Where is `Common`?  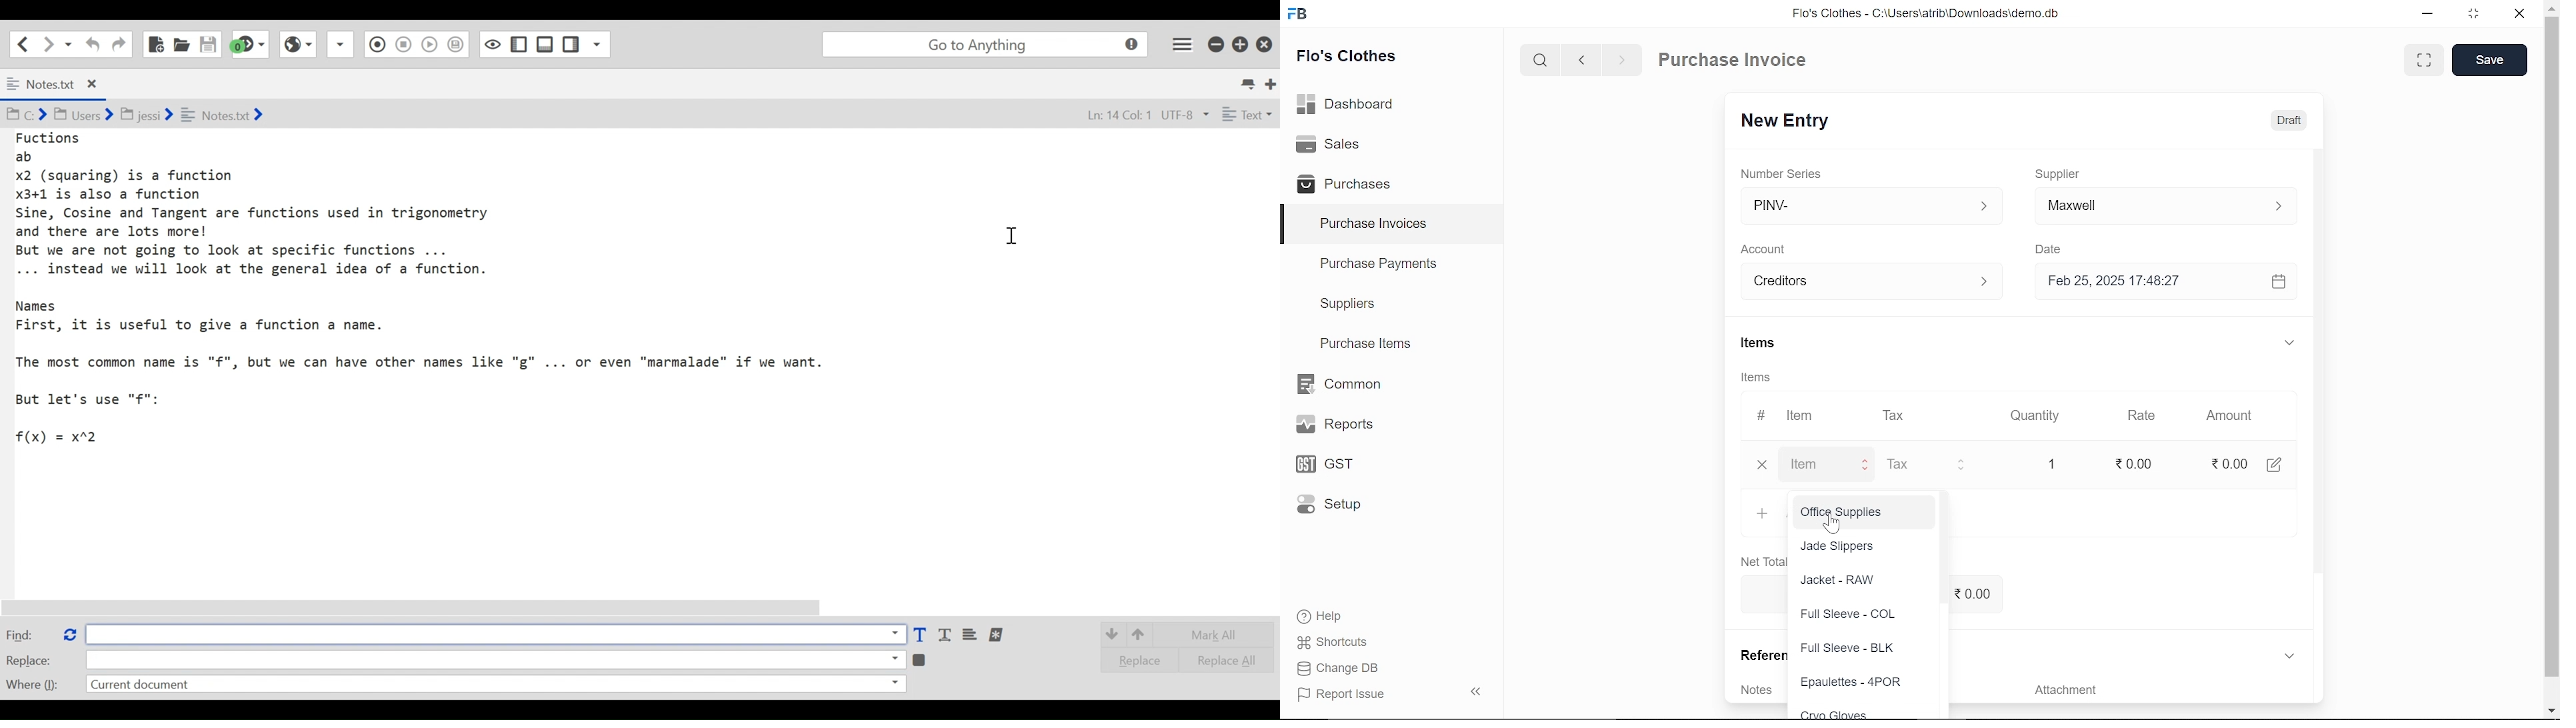
Common is located at coordinates (1341, 384).